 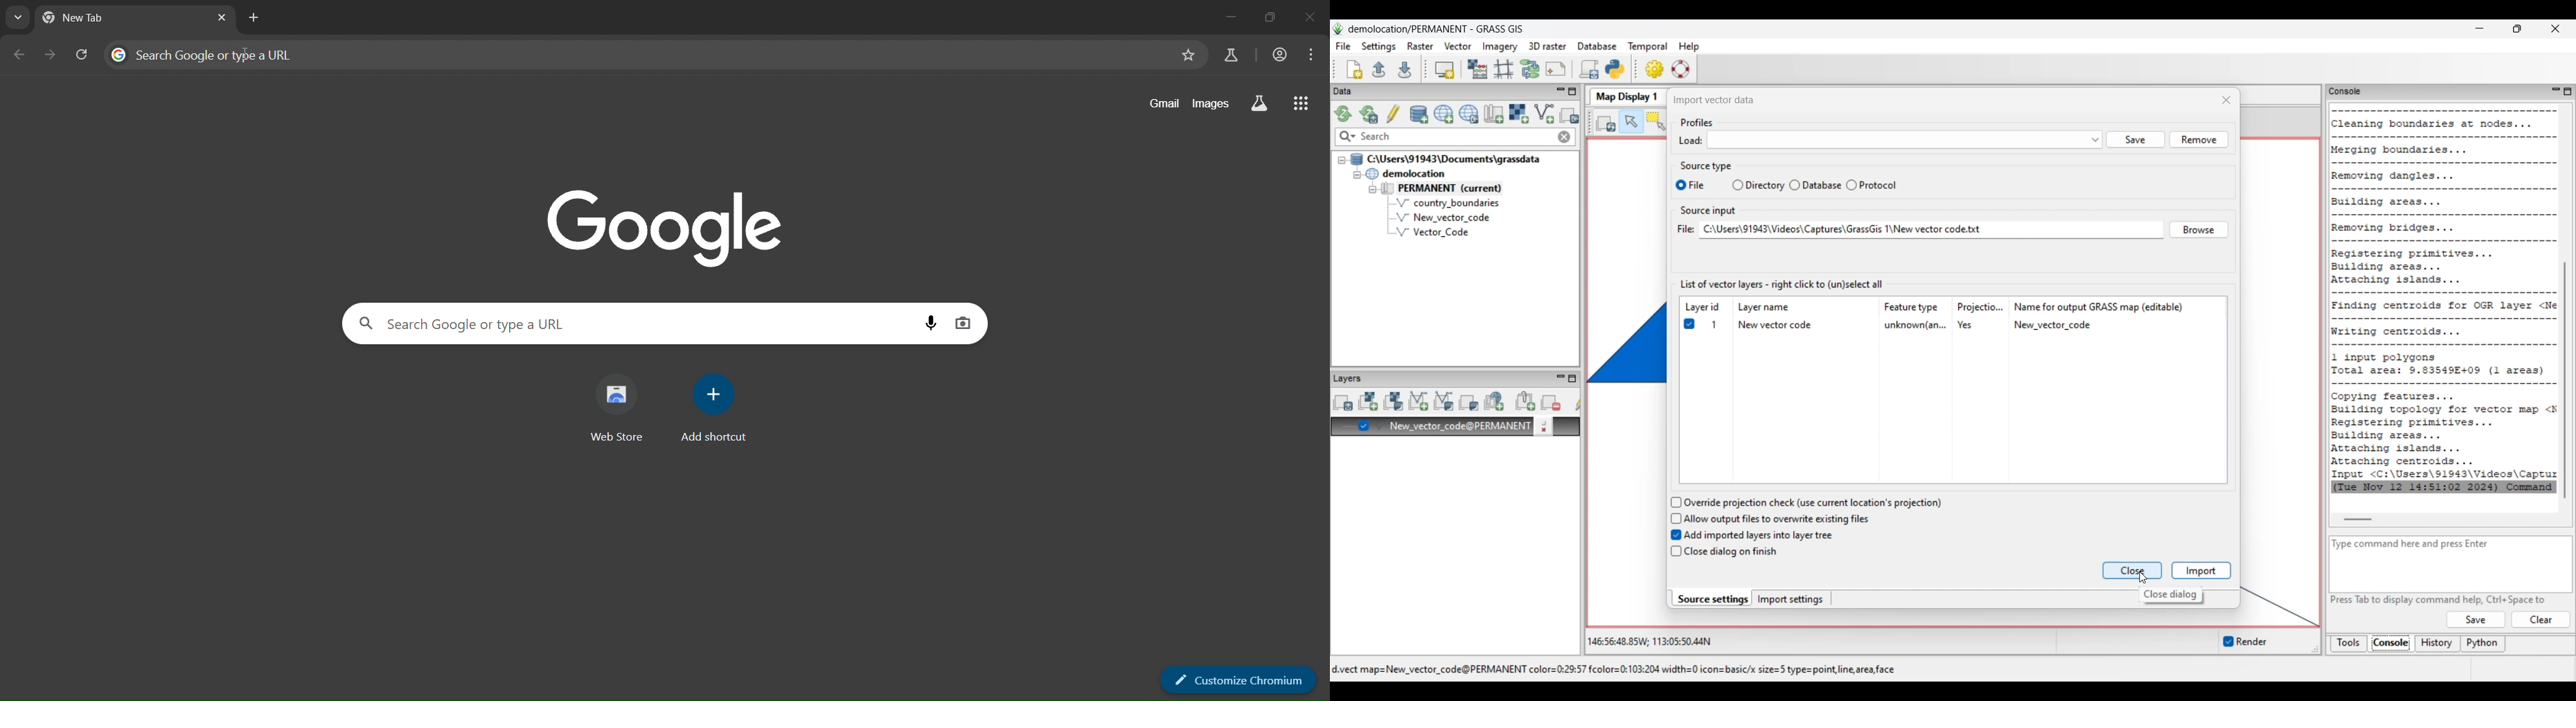 What do you see at coordinates (82, 53) in the screenshot?
I see `reload` at bounding box center [82, 53].